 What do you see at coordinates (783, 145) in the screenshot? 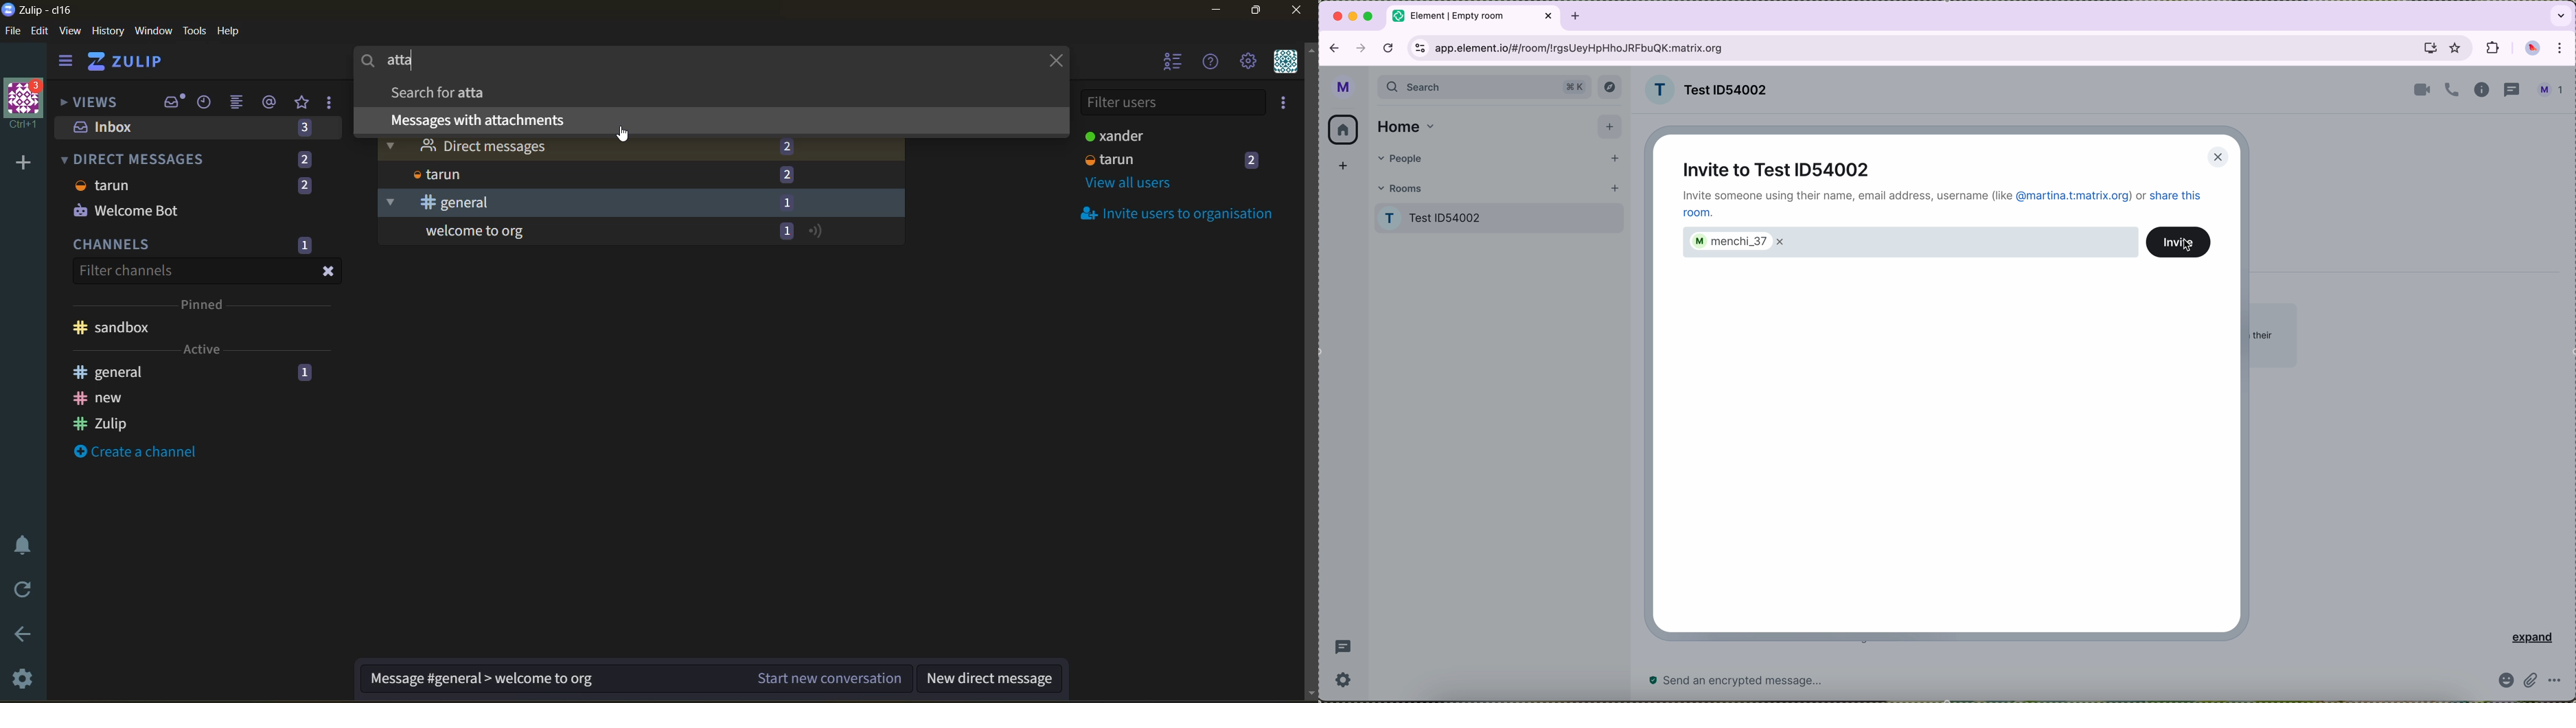
I see `2` at bounding box center [783, 145].